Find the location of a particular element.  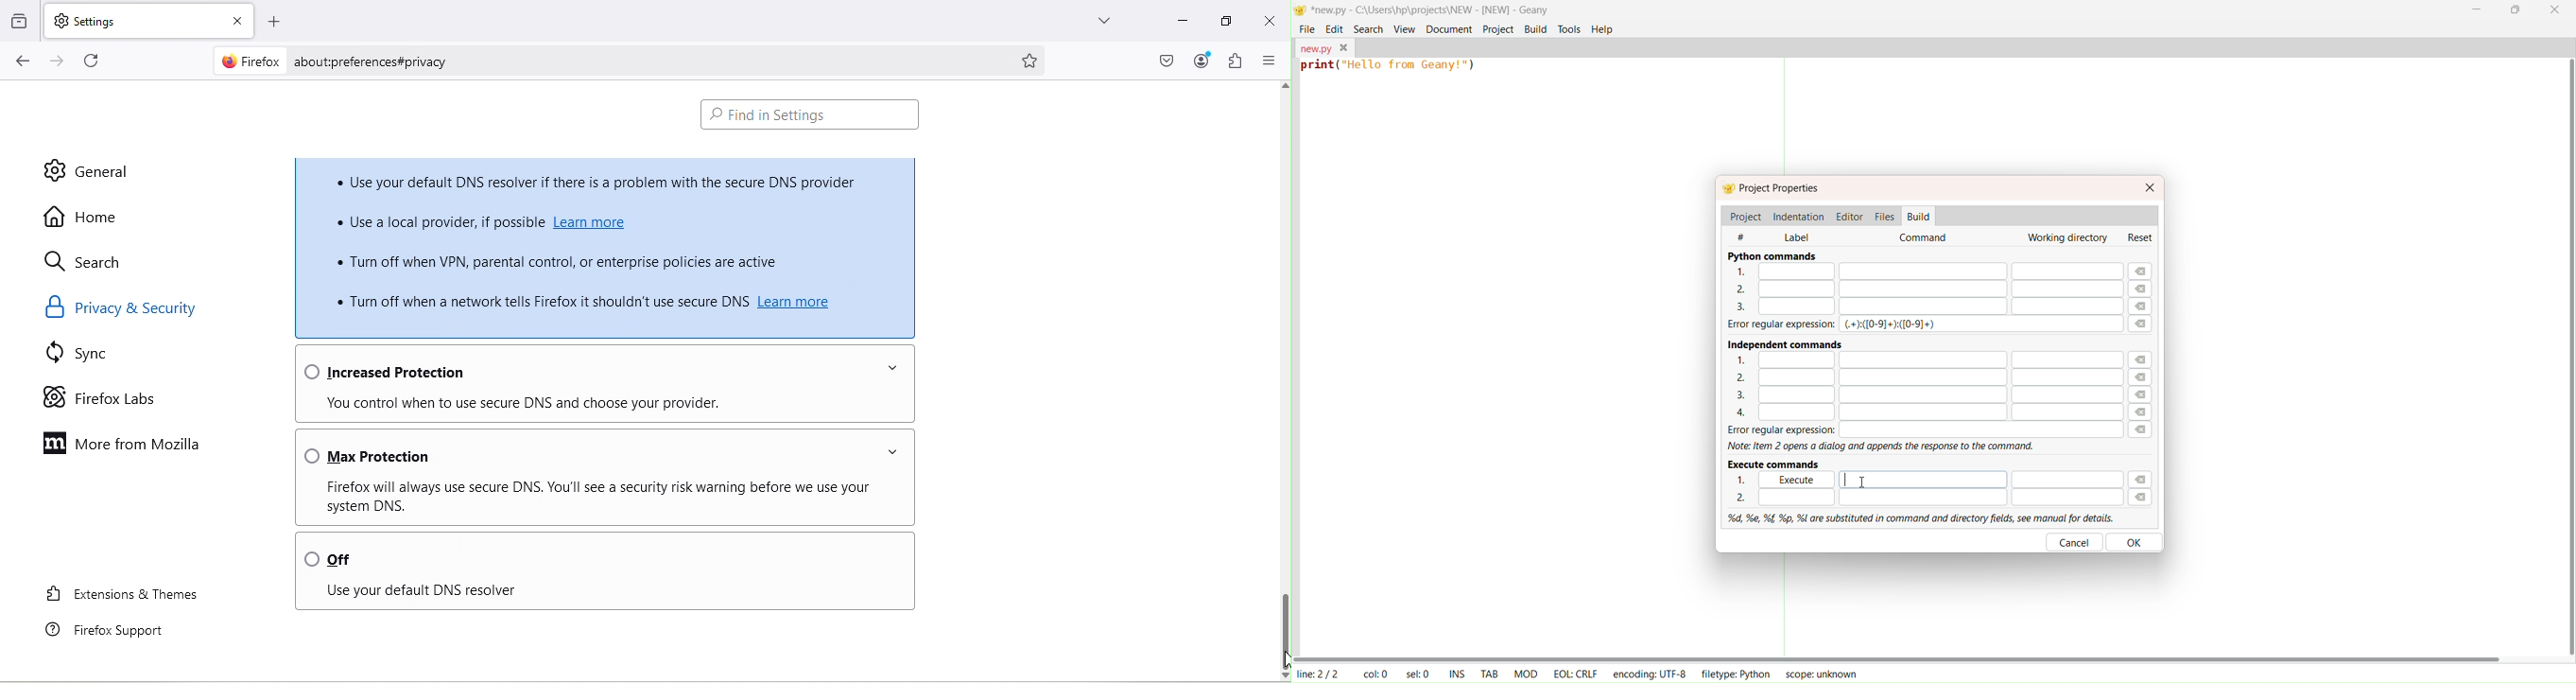

view is located at coordinates (1404, 27).